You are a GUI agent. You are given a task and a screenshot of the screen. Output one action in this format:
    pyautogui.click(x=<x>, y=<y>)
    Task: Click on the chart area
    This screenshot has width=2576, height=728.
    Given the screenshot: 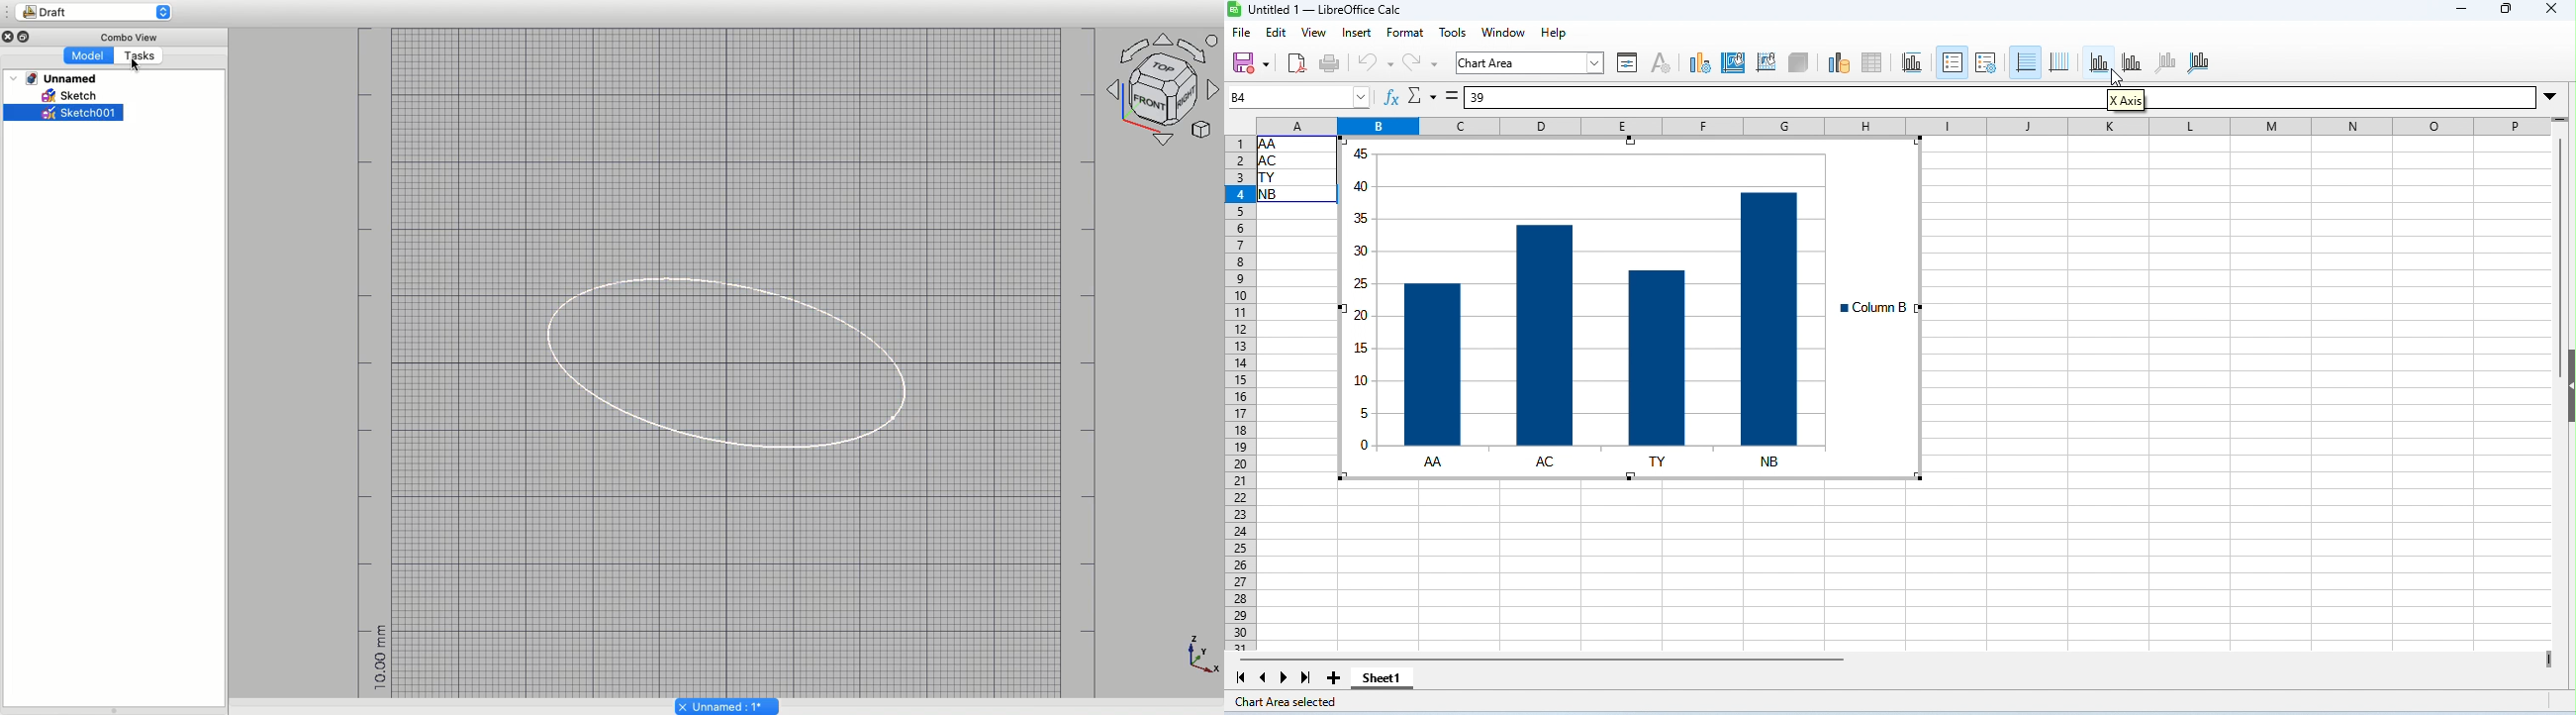 What is the action you would take?
    pyautogui.click(x=1527, y=61)
    